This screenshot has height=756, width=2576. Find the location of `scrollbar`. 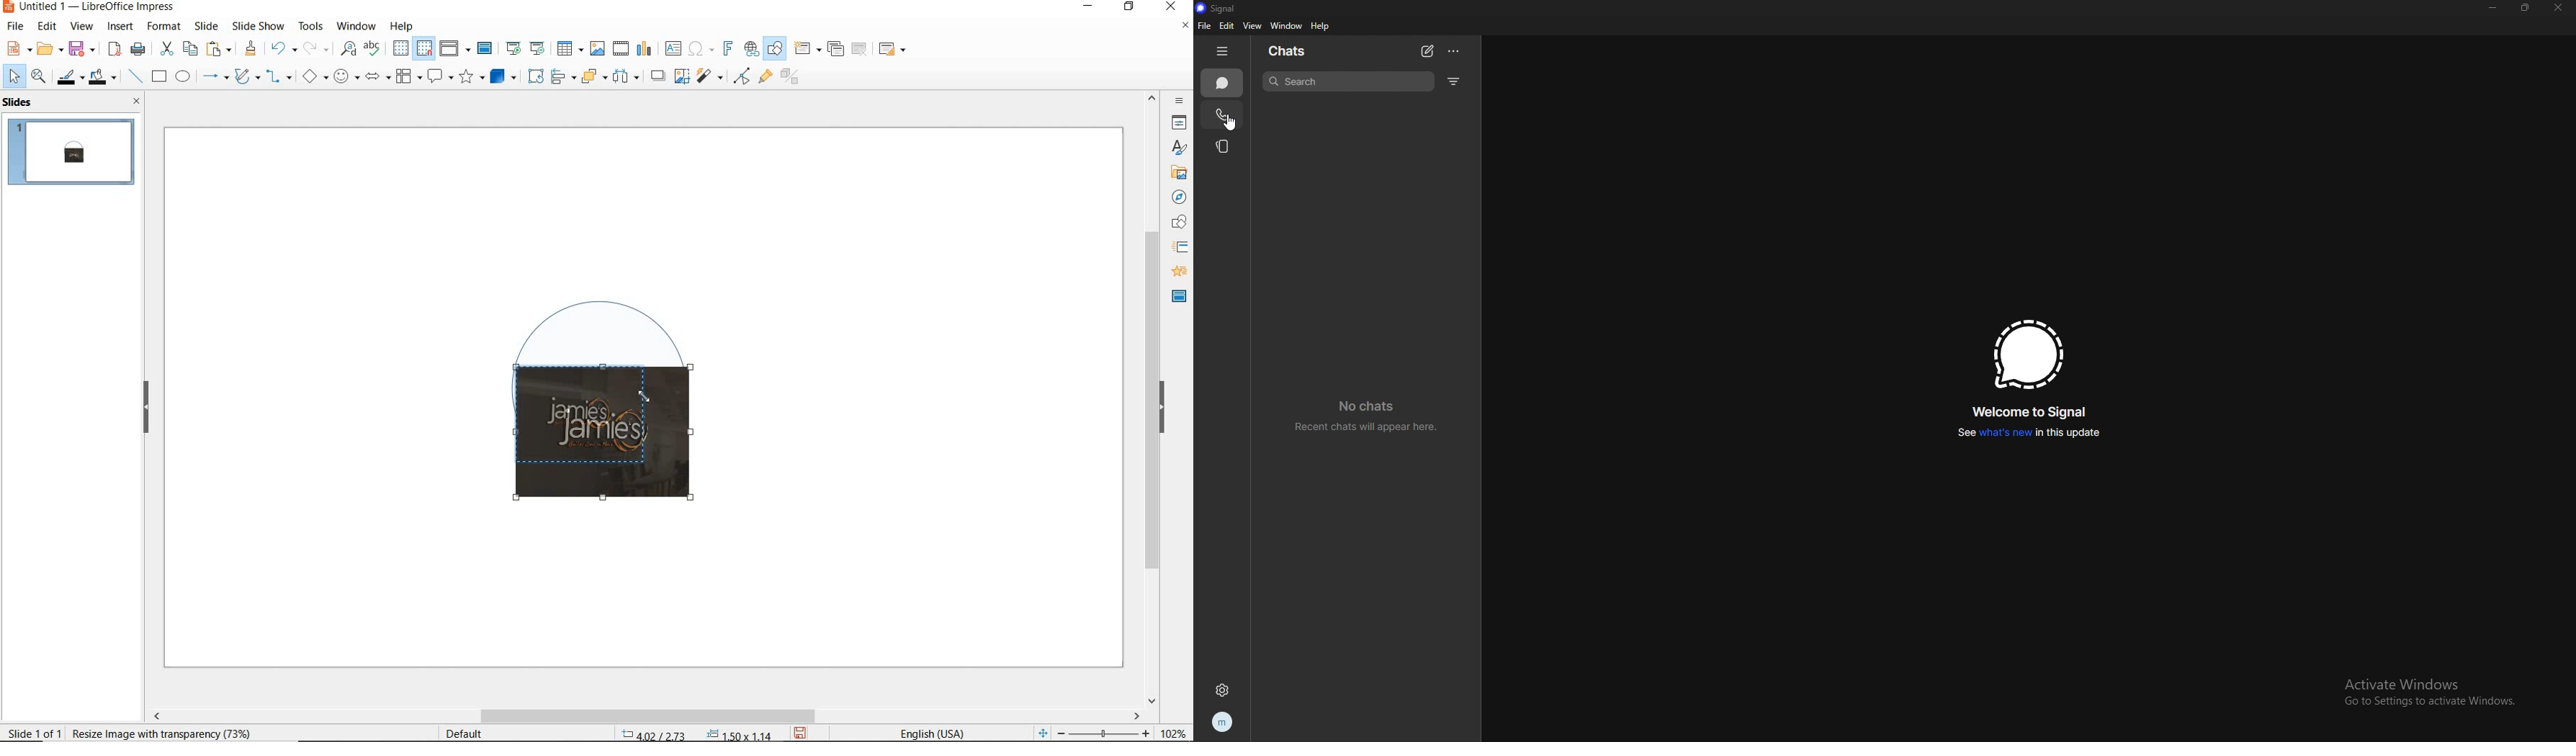

scrollbar is located at coordinates (1152, 397).